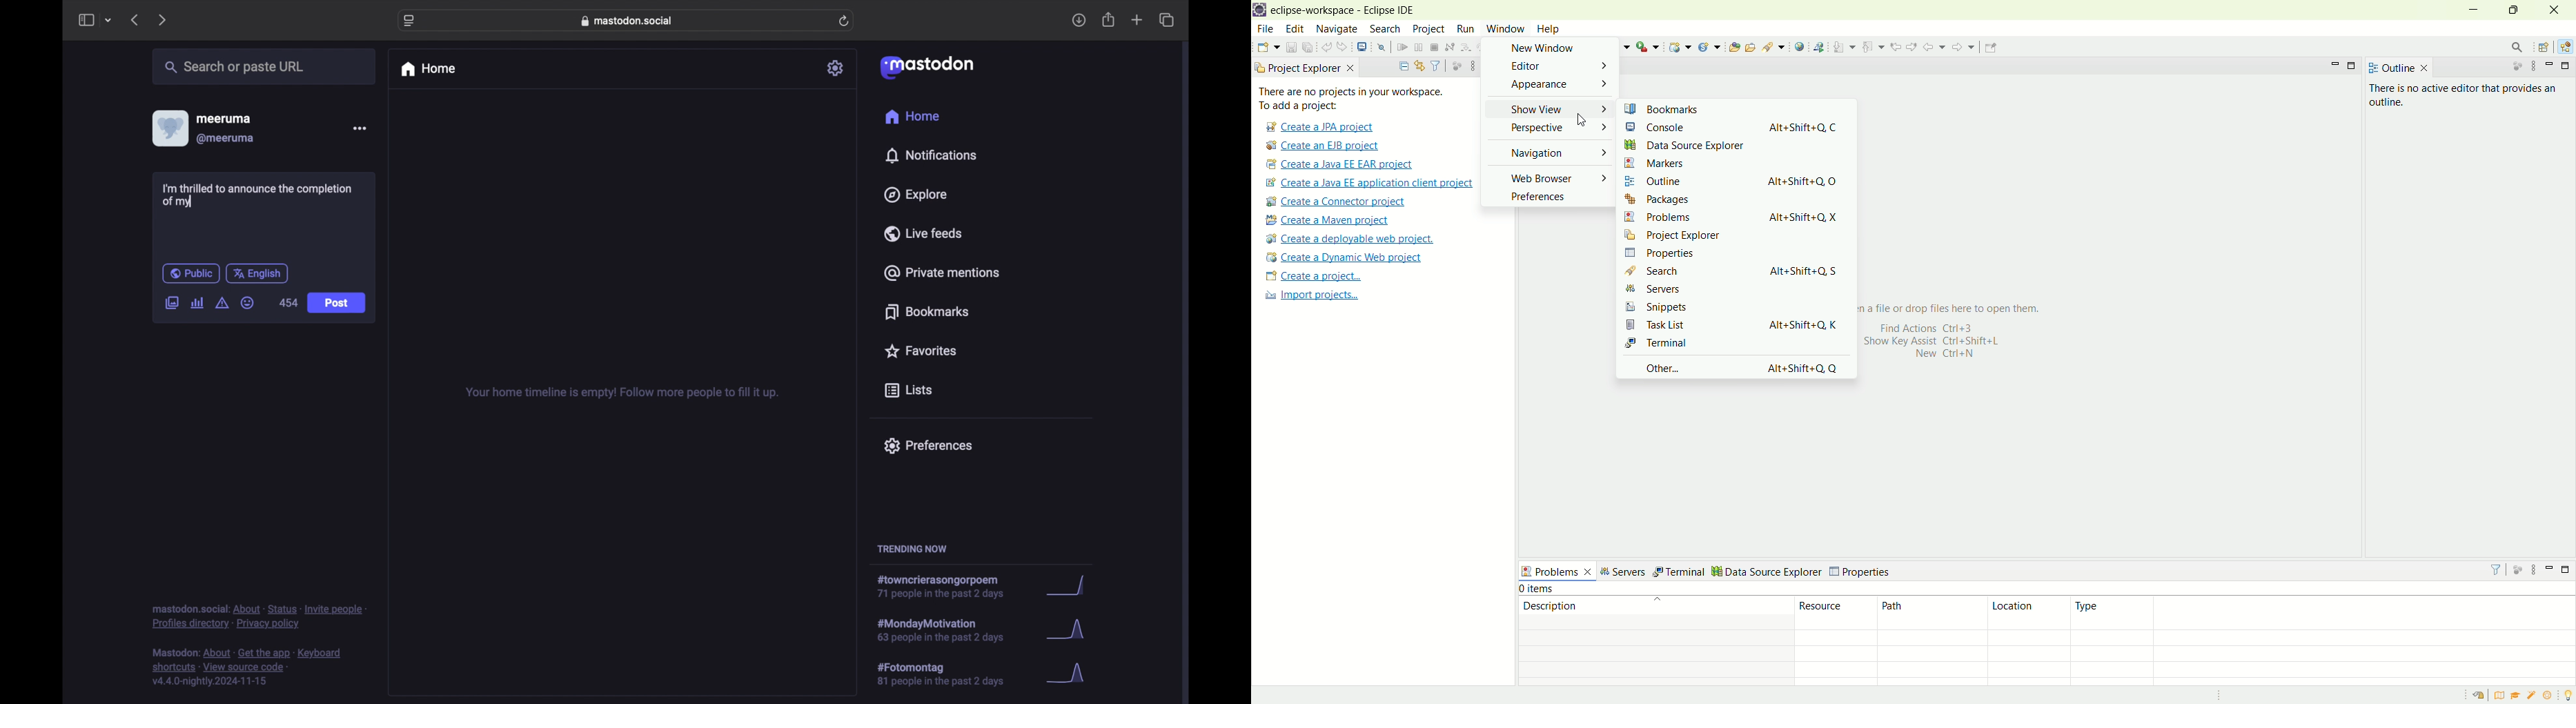 This screenshot has width=2576, height=728. I want to click on trending now, so click(912, 549).